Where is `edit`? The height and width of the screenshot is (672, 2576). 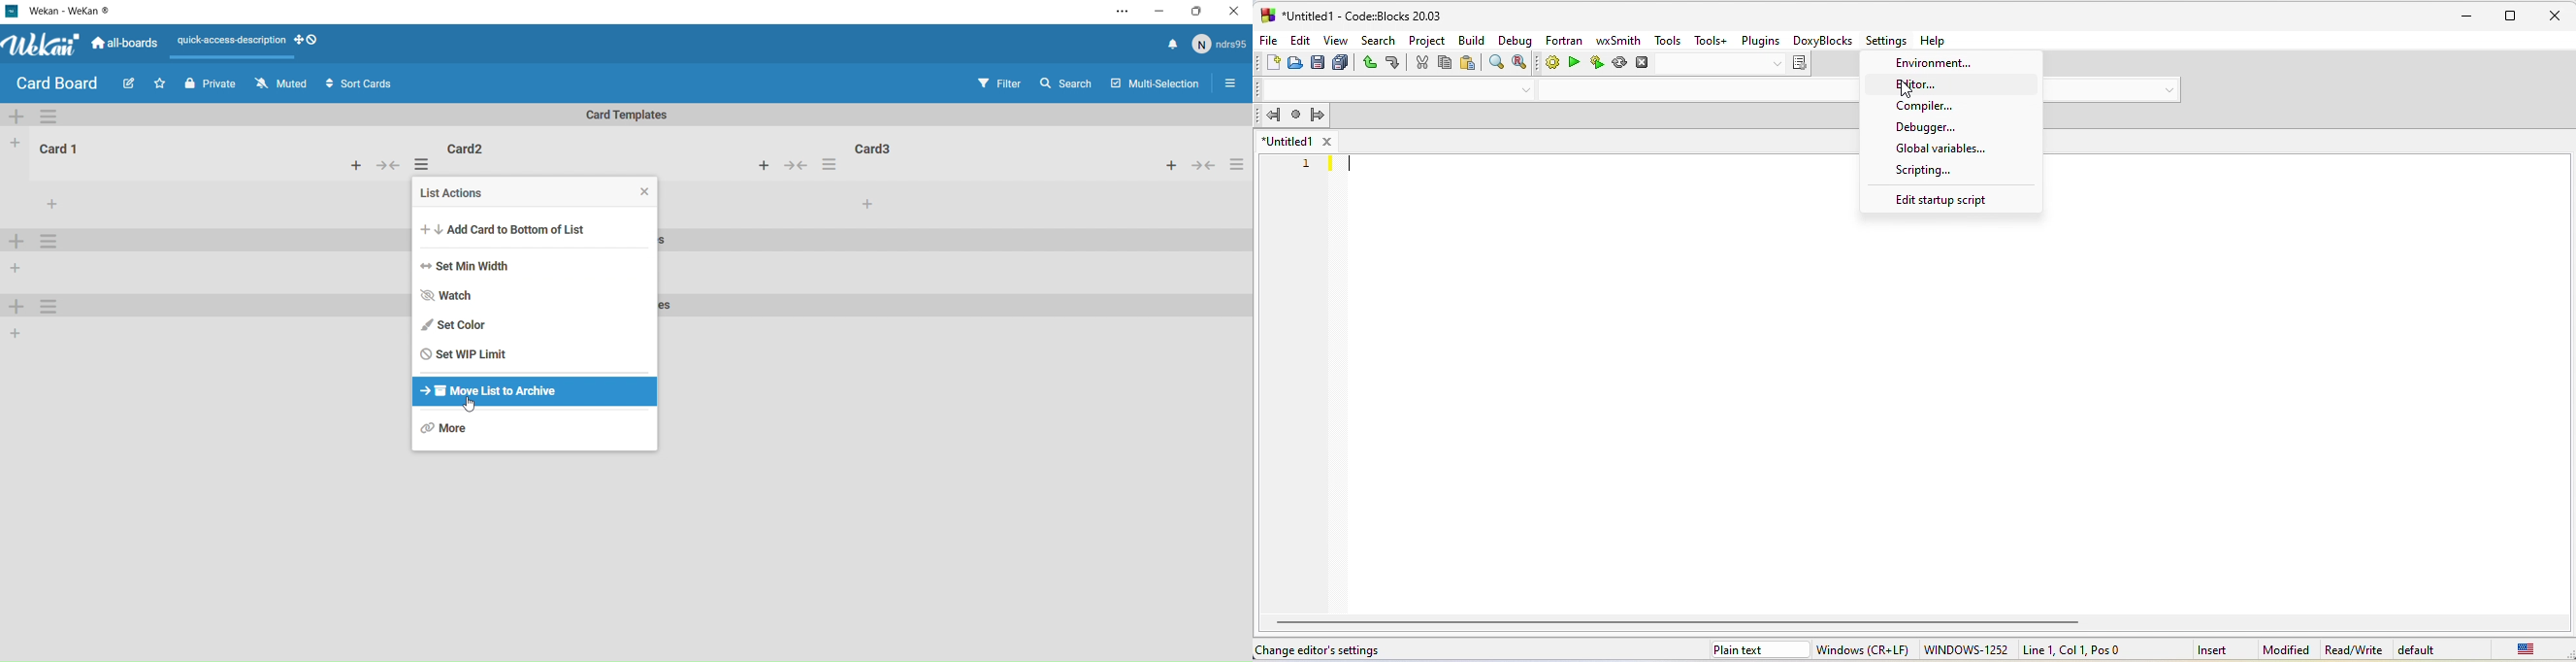
edit is located at coordinates (1298, 40).